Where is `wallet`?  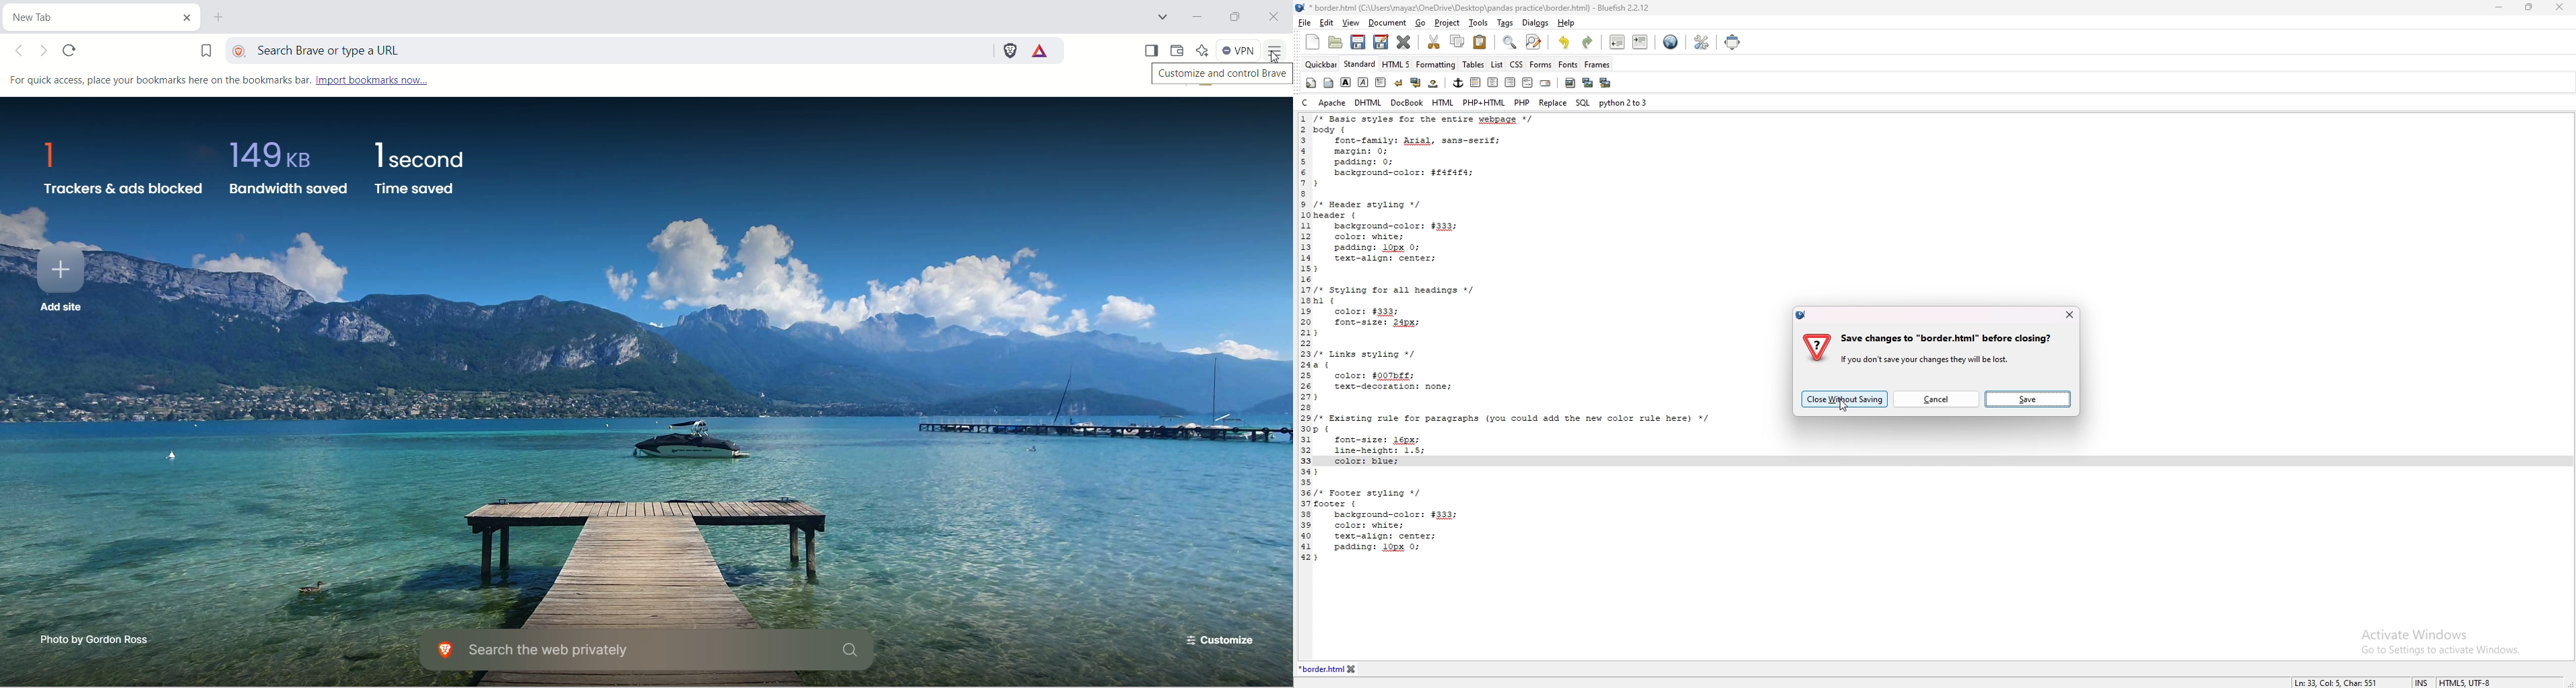
wallet is located at coordinates (1181, 51).